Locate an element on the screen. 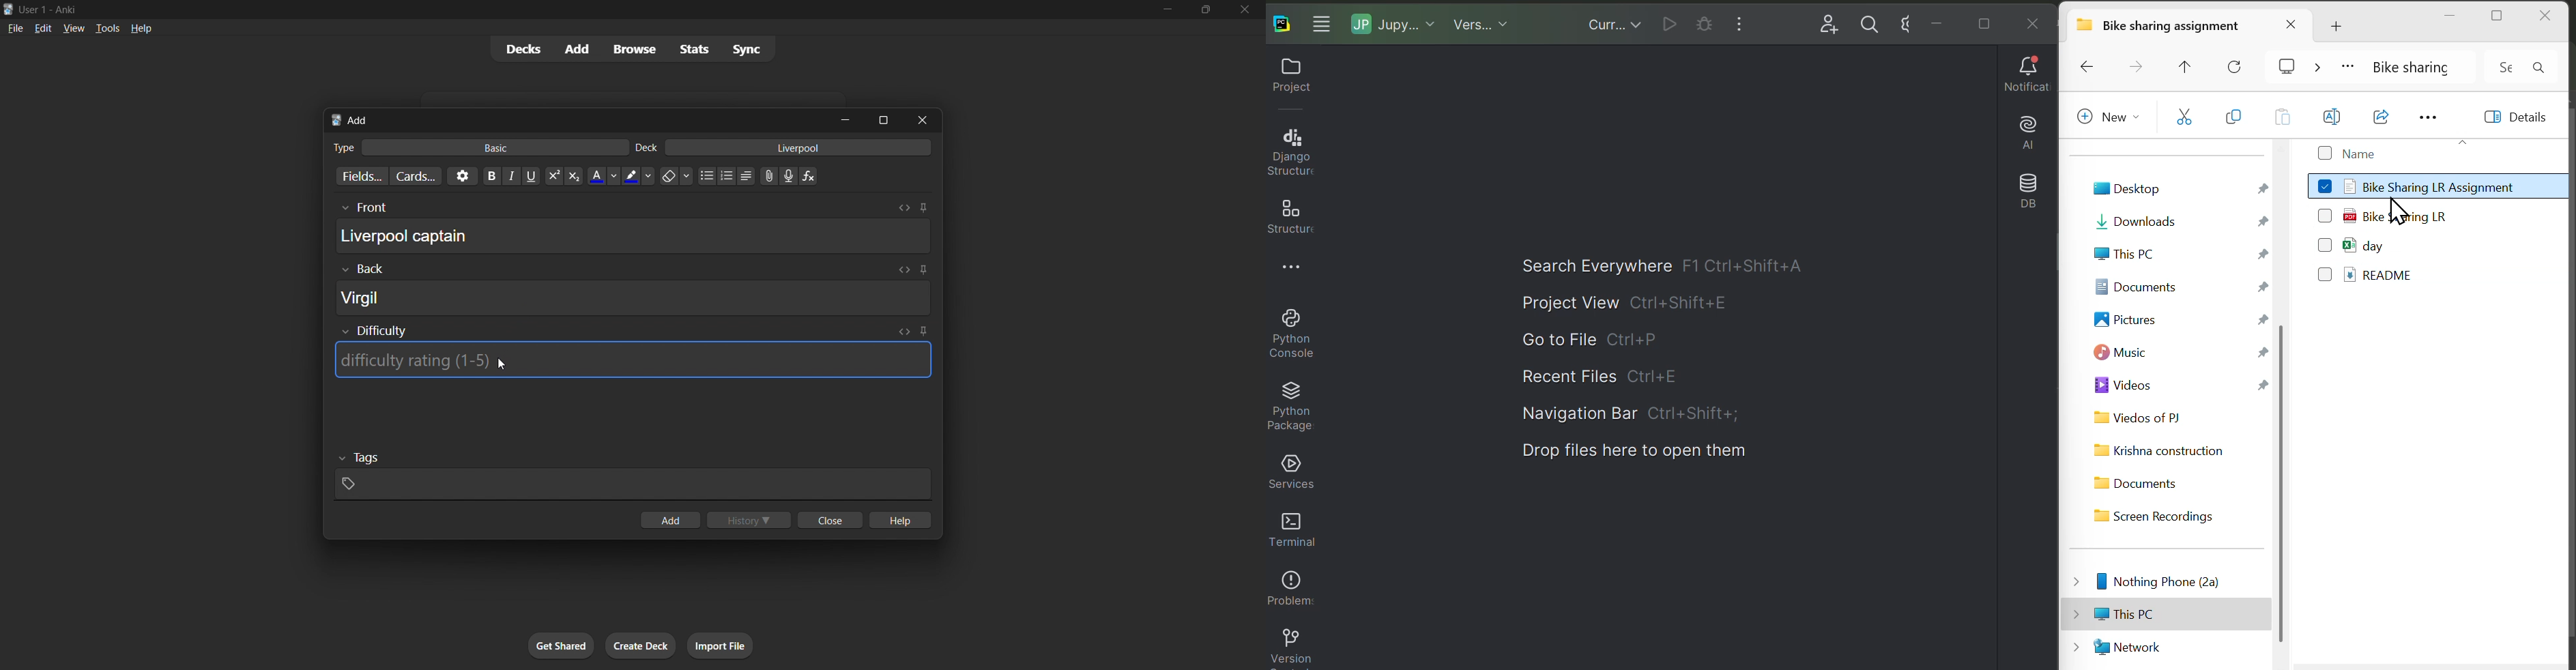 This screenshot has width=2576, height=672. card back field input box is located at coordinates (634, 297).